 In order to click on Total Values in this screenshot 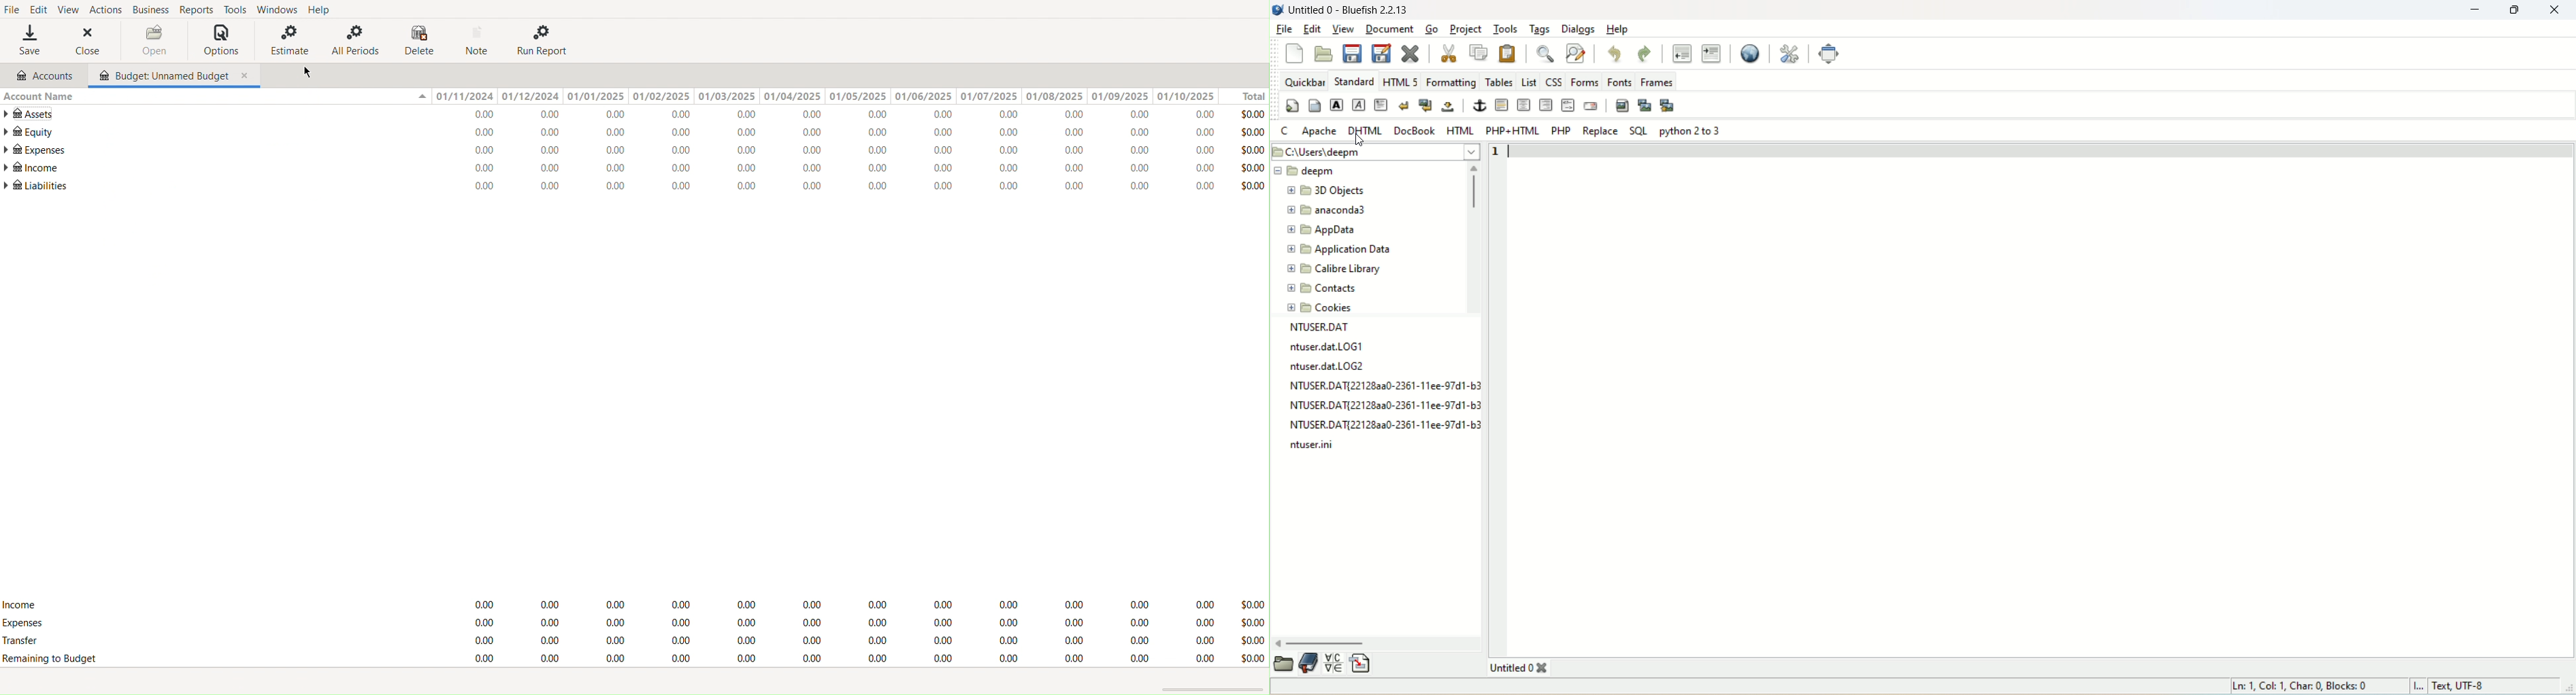, I will do `click(1250, 152)`.